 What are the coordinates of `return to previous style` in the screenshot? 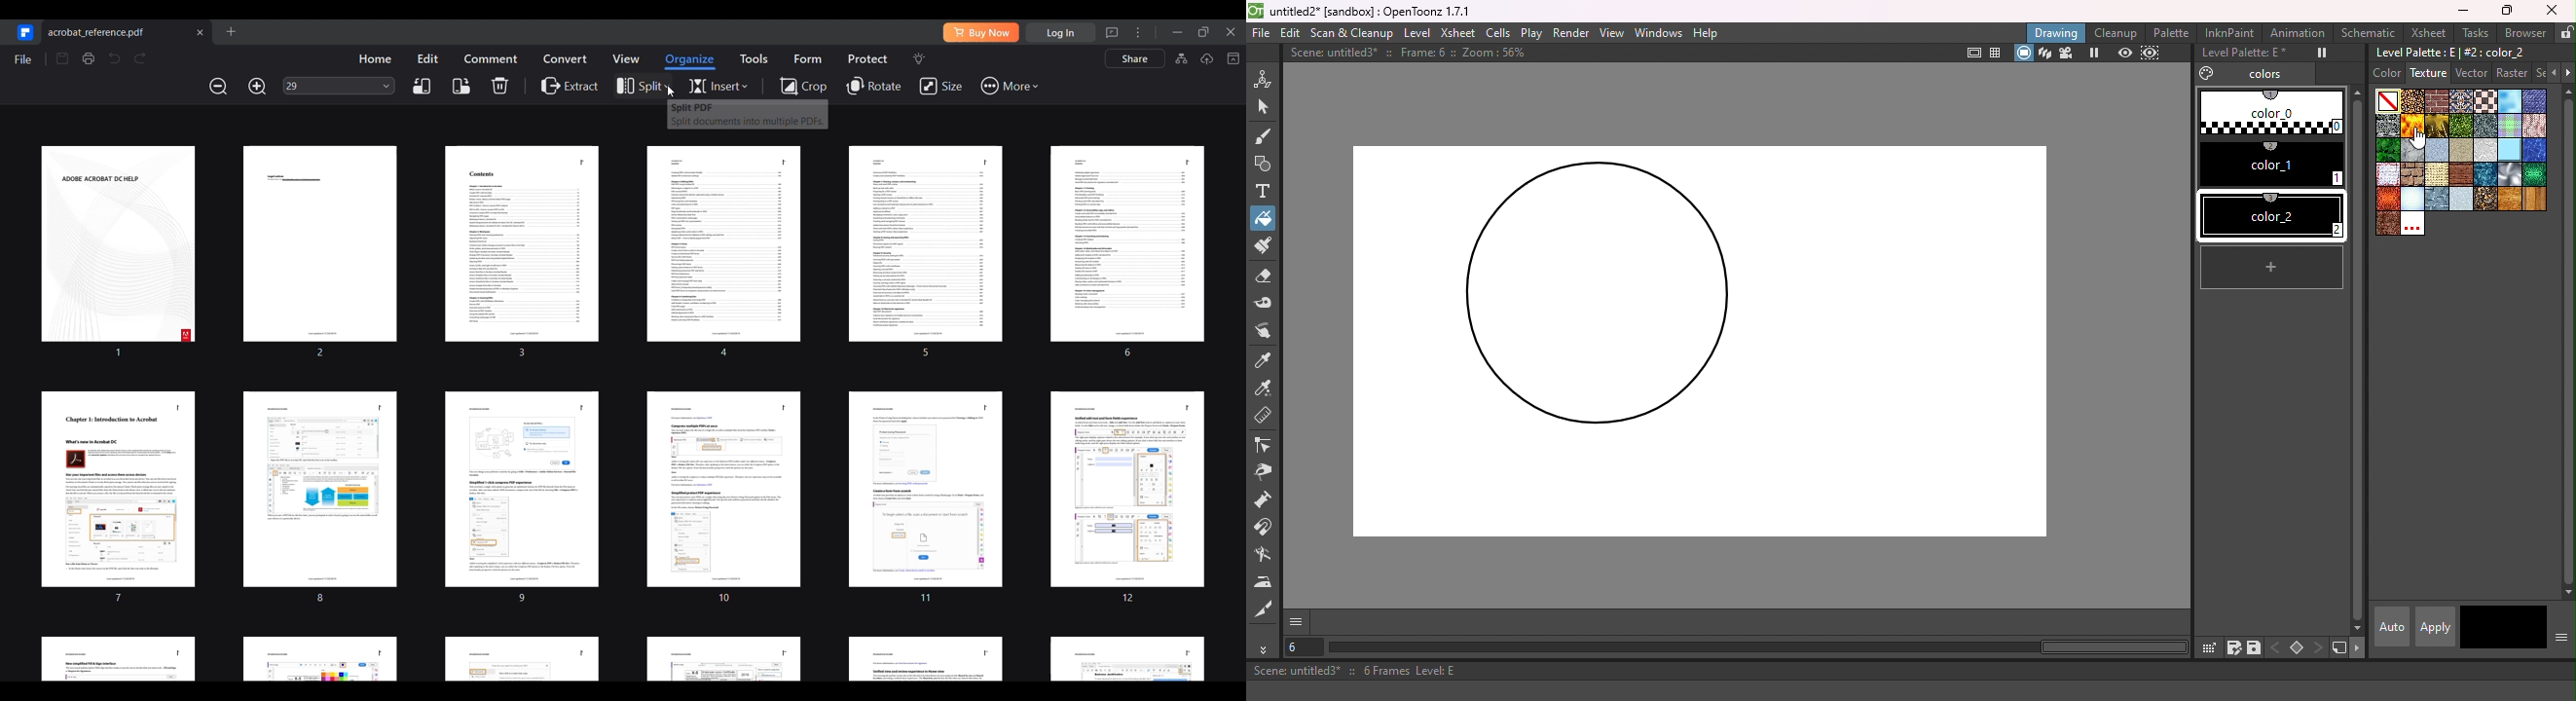 It's located at (2522, 627).